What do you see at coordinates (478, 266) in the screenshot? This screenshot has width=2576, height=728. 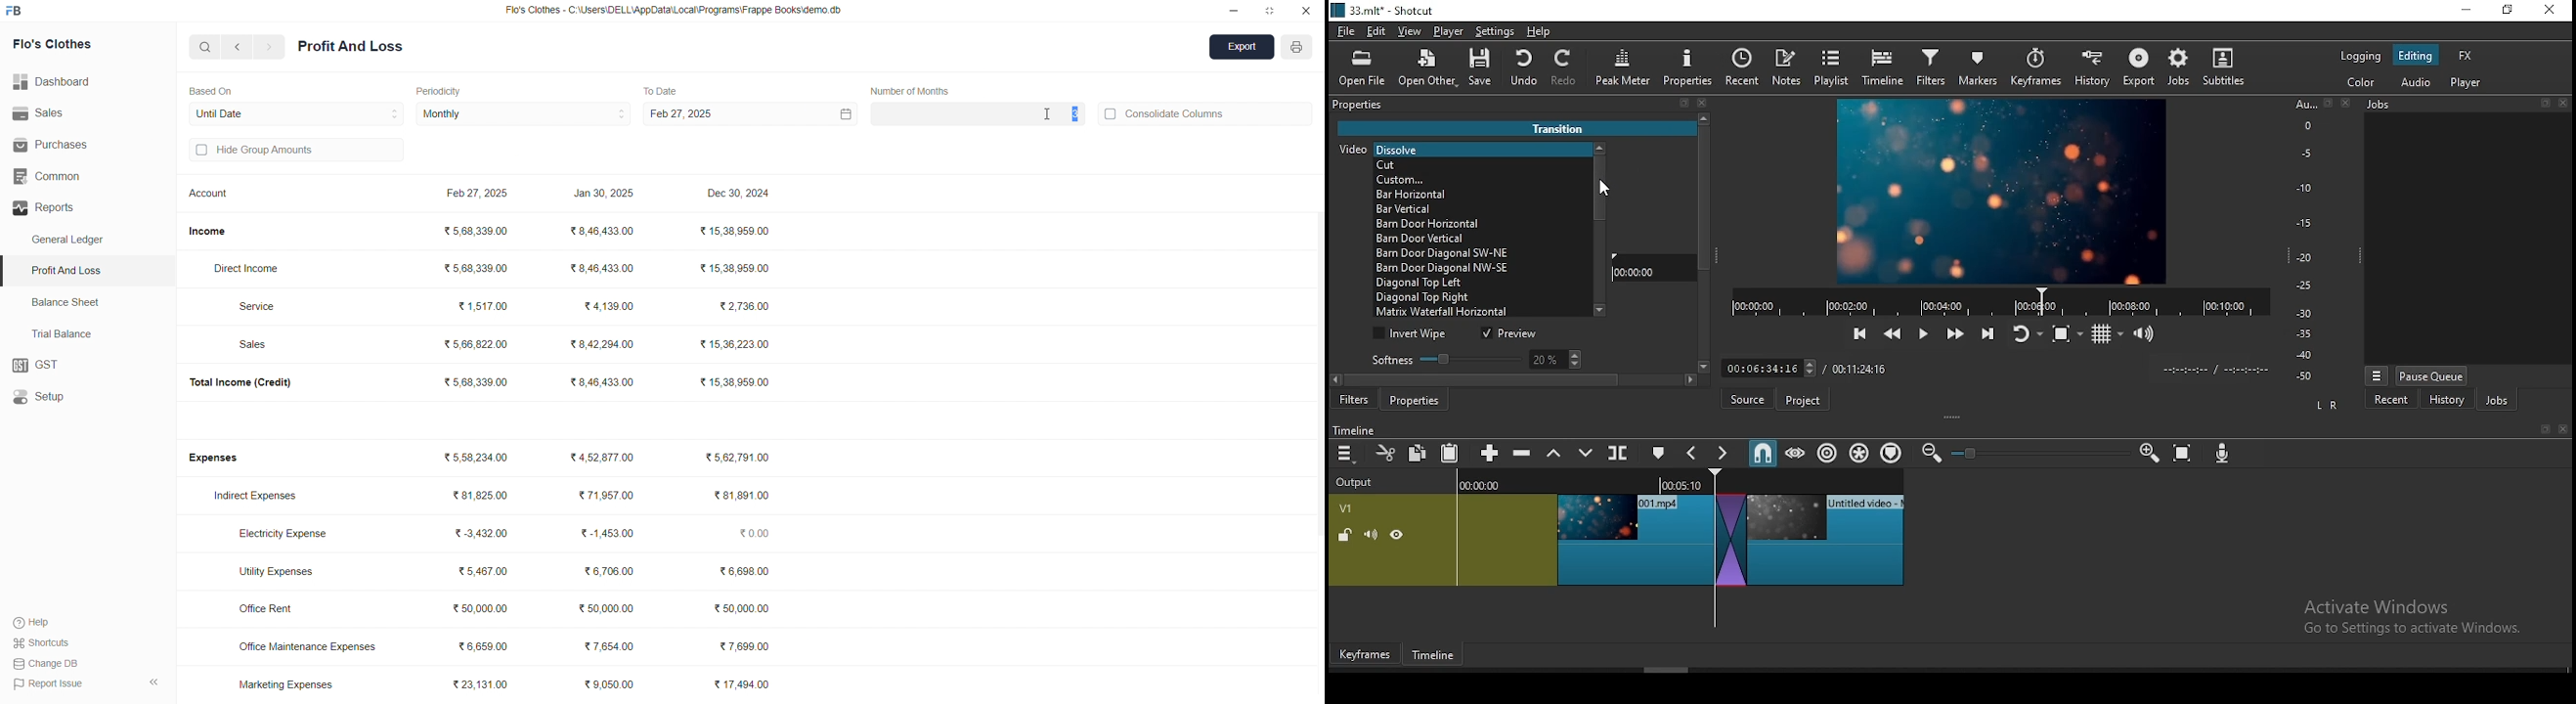 I see `₹568,339.00` at bounding box center [478, 266].